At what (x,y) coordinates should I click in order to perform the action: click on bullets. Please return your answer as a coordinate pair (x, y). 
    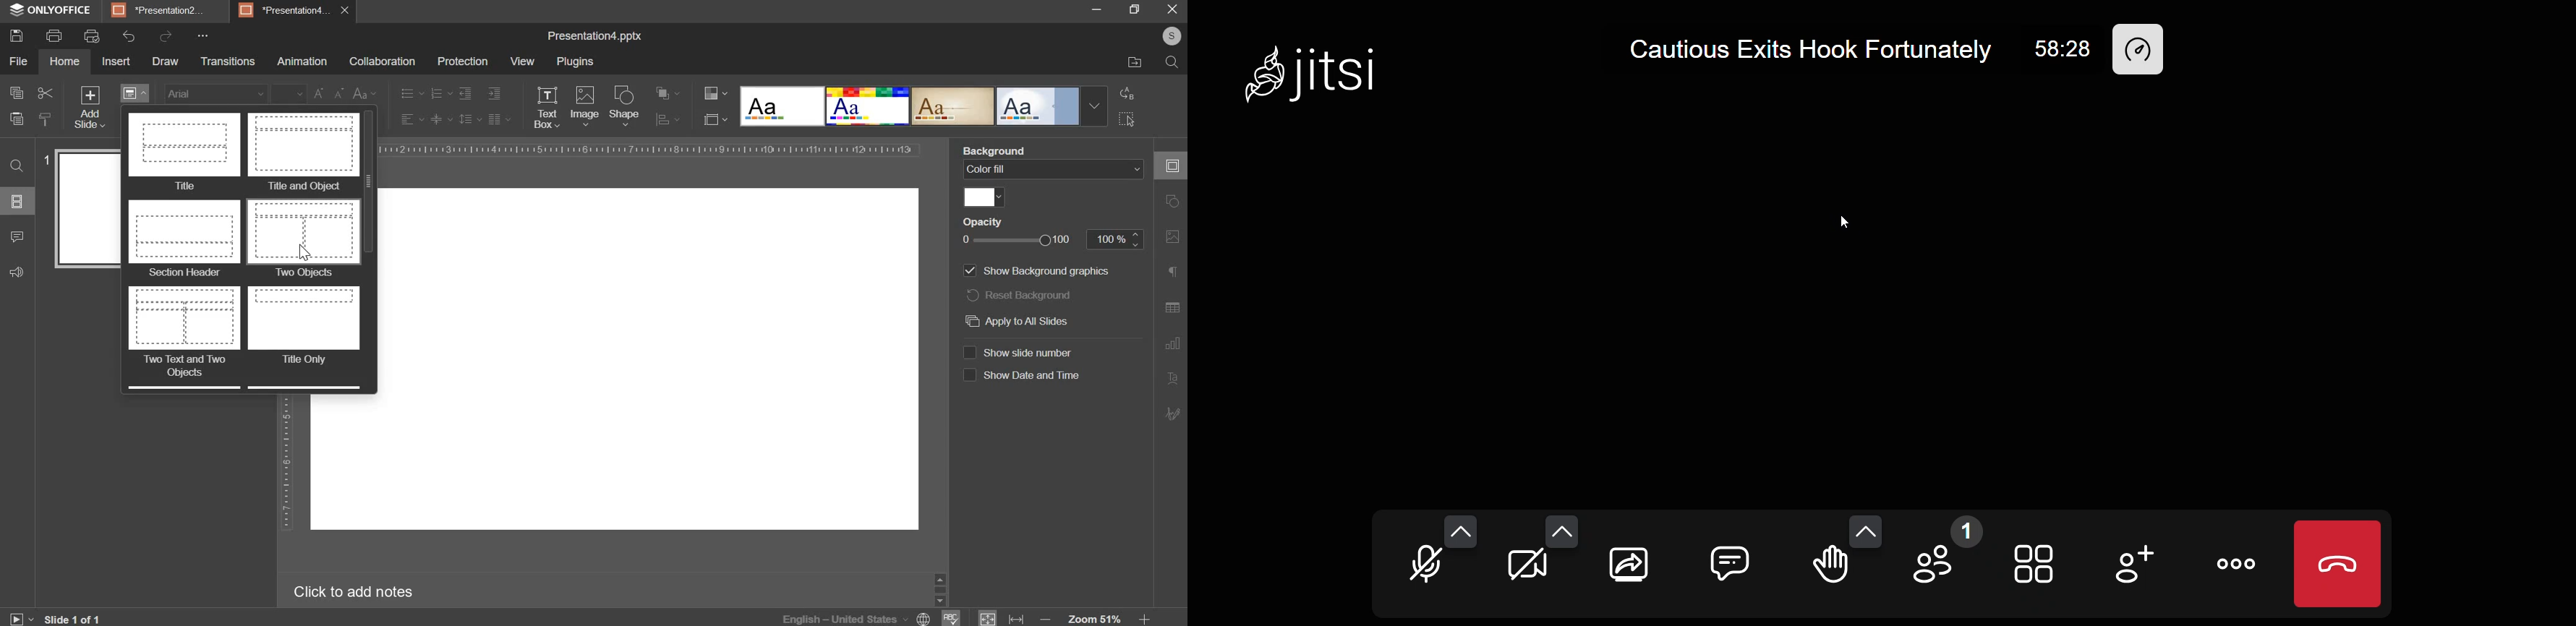
    Looking at the image, I should click on (412, 93).